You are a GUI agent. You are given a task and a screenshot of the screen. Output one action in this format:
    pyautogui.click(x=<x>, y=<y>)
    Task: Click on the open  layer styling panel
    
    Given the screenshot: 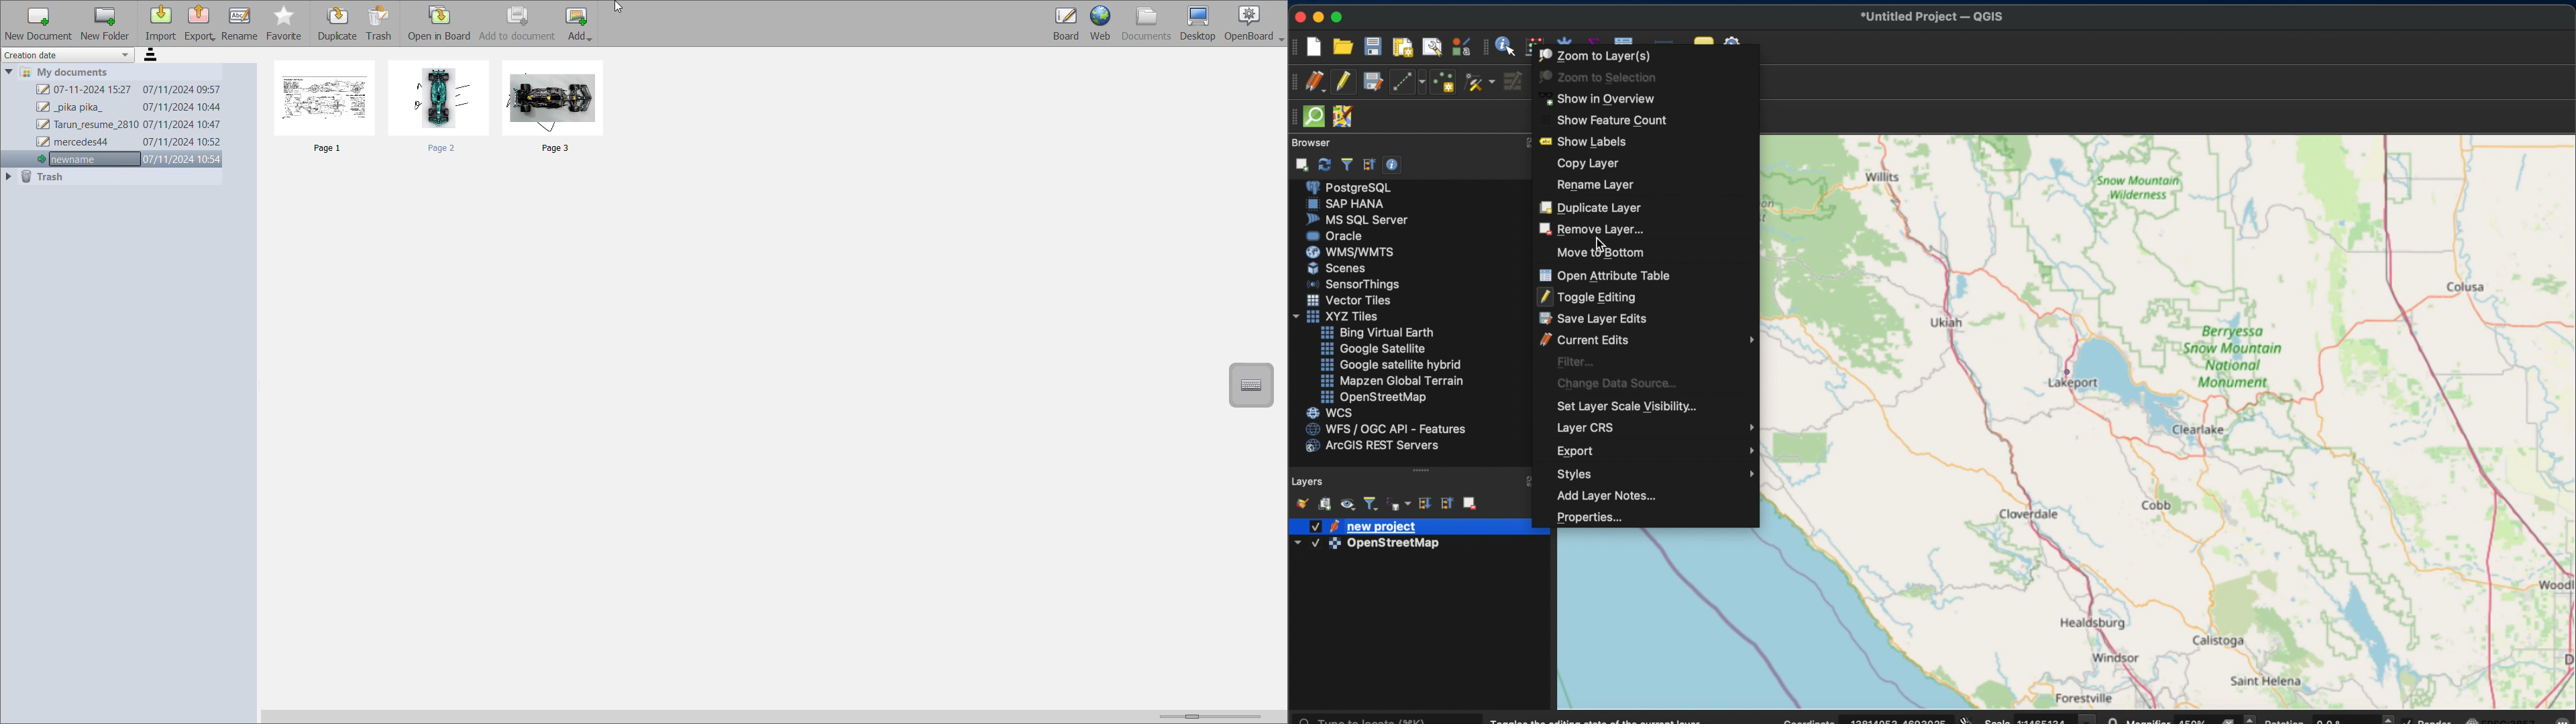 What is the action you would take?
    pyautogui.click(x=1299, y=502)
    